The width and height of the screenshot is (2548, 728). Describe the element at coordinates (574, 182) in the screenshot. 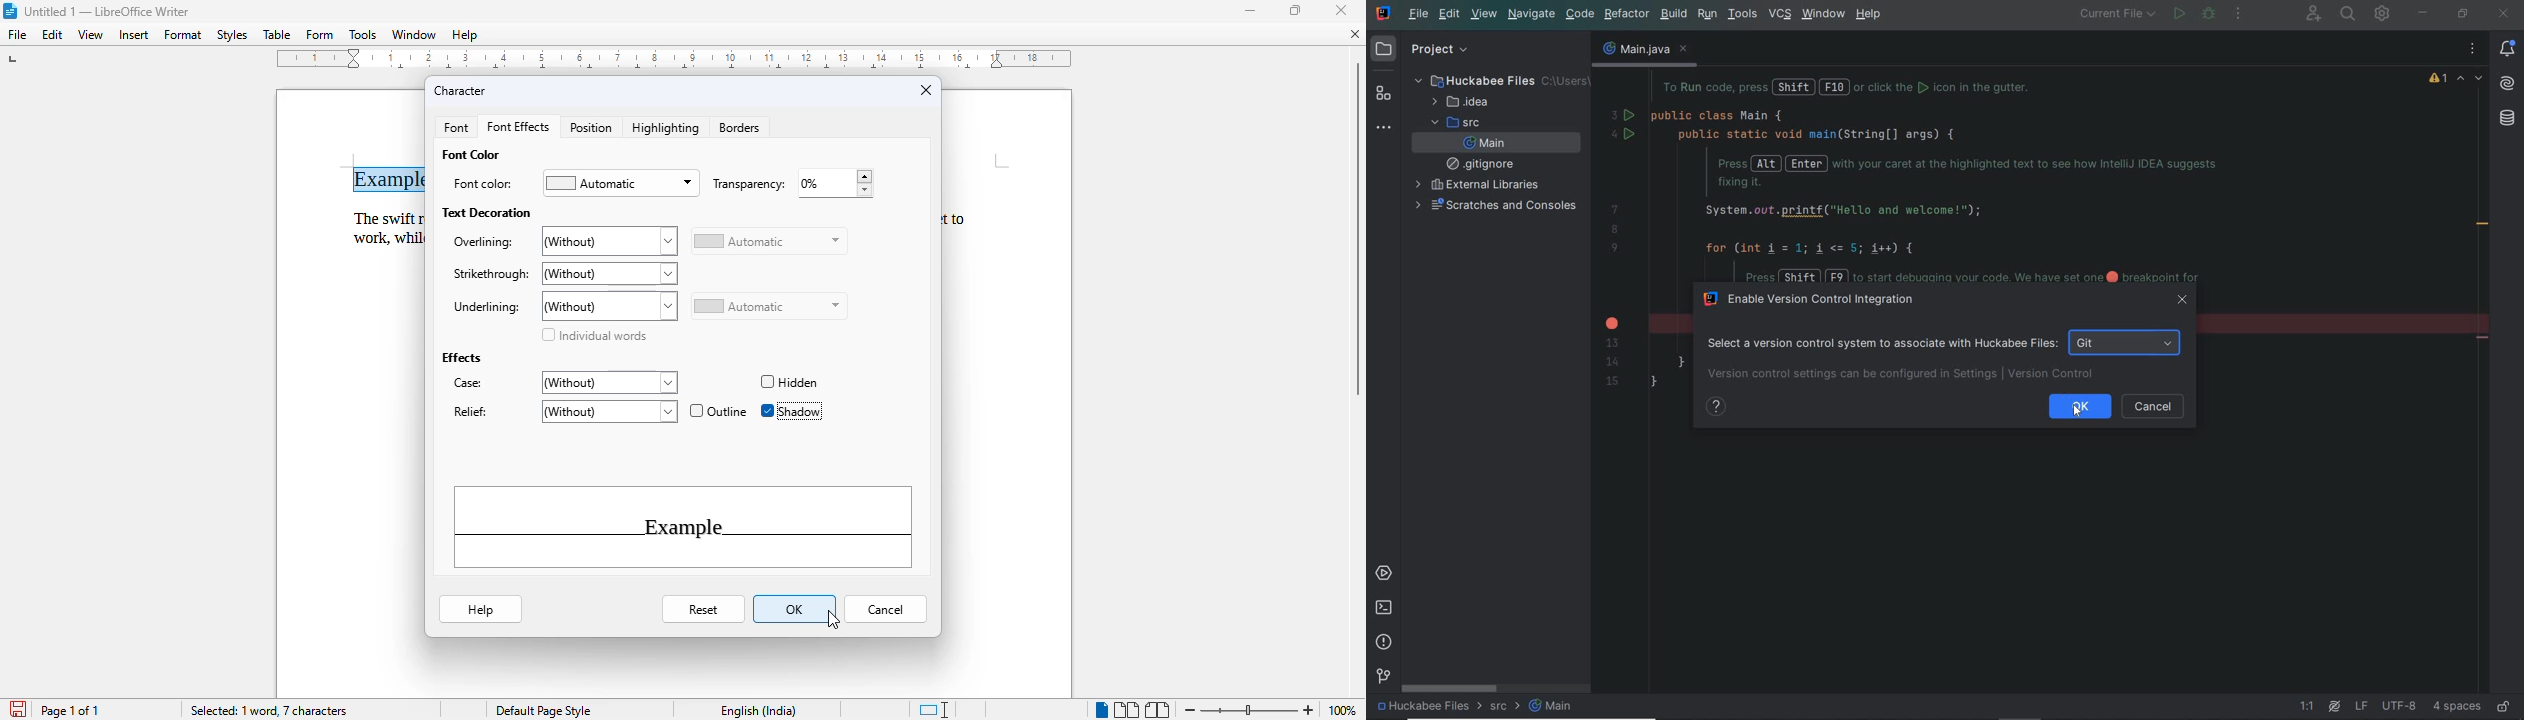

I see `font color: automatic` at that location.